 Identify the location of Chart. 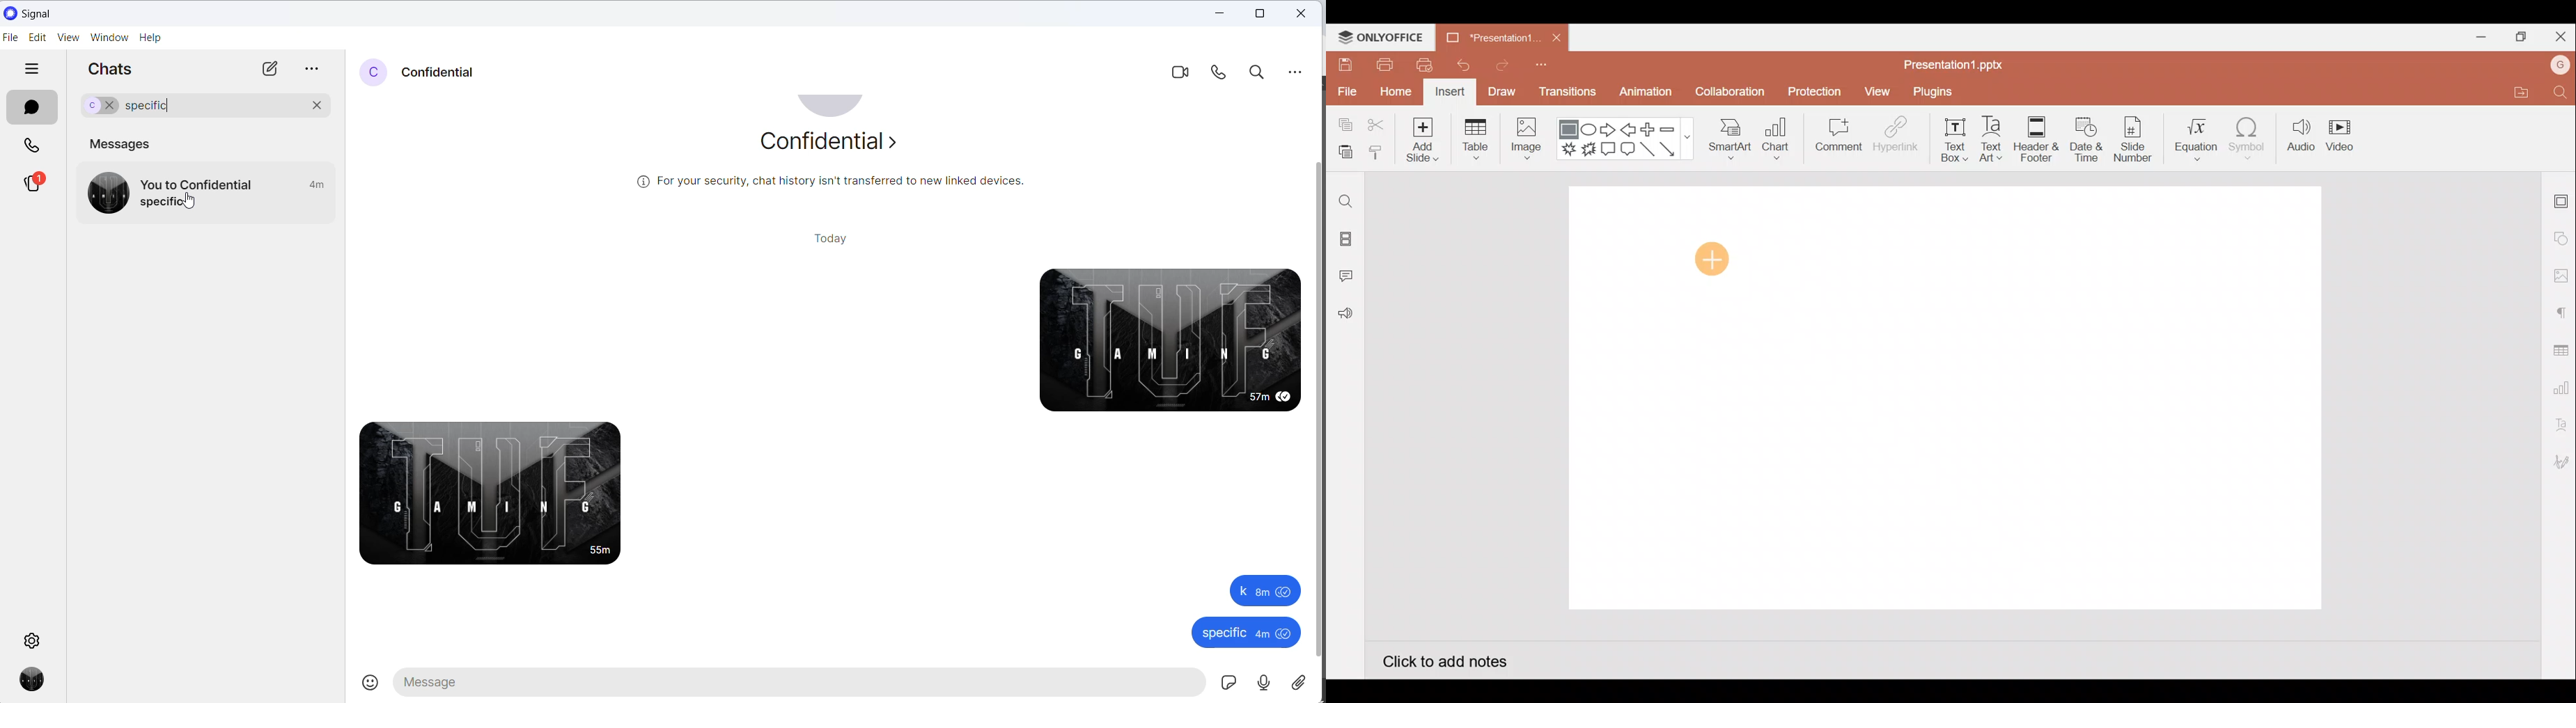
(1777, 137).